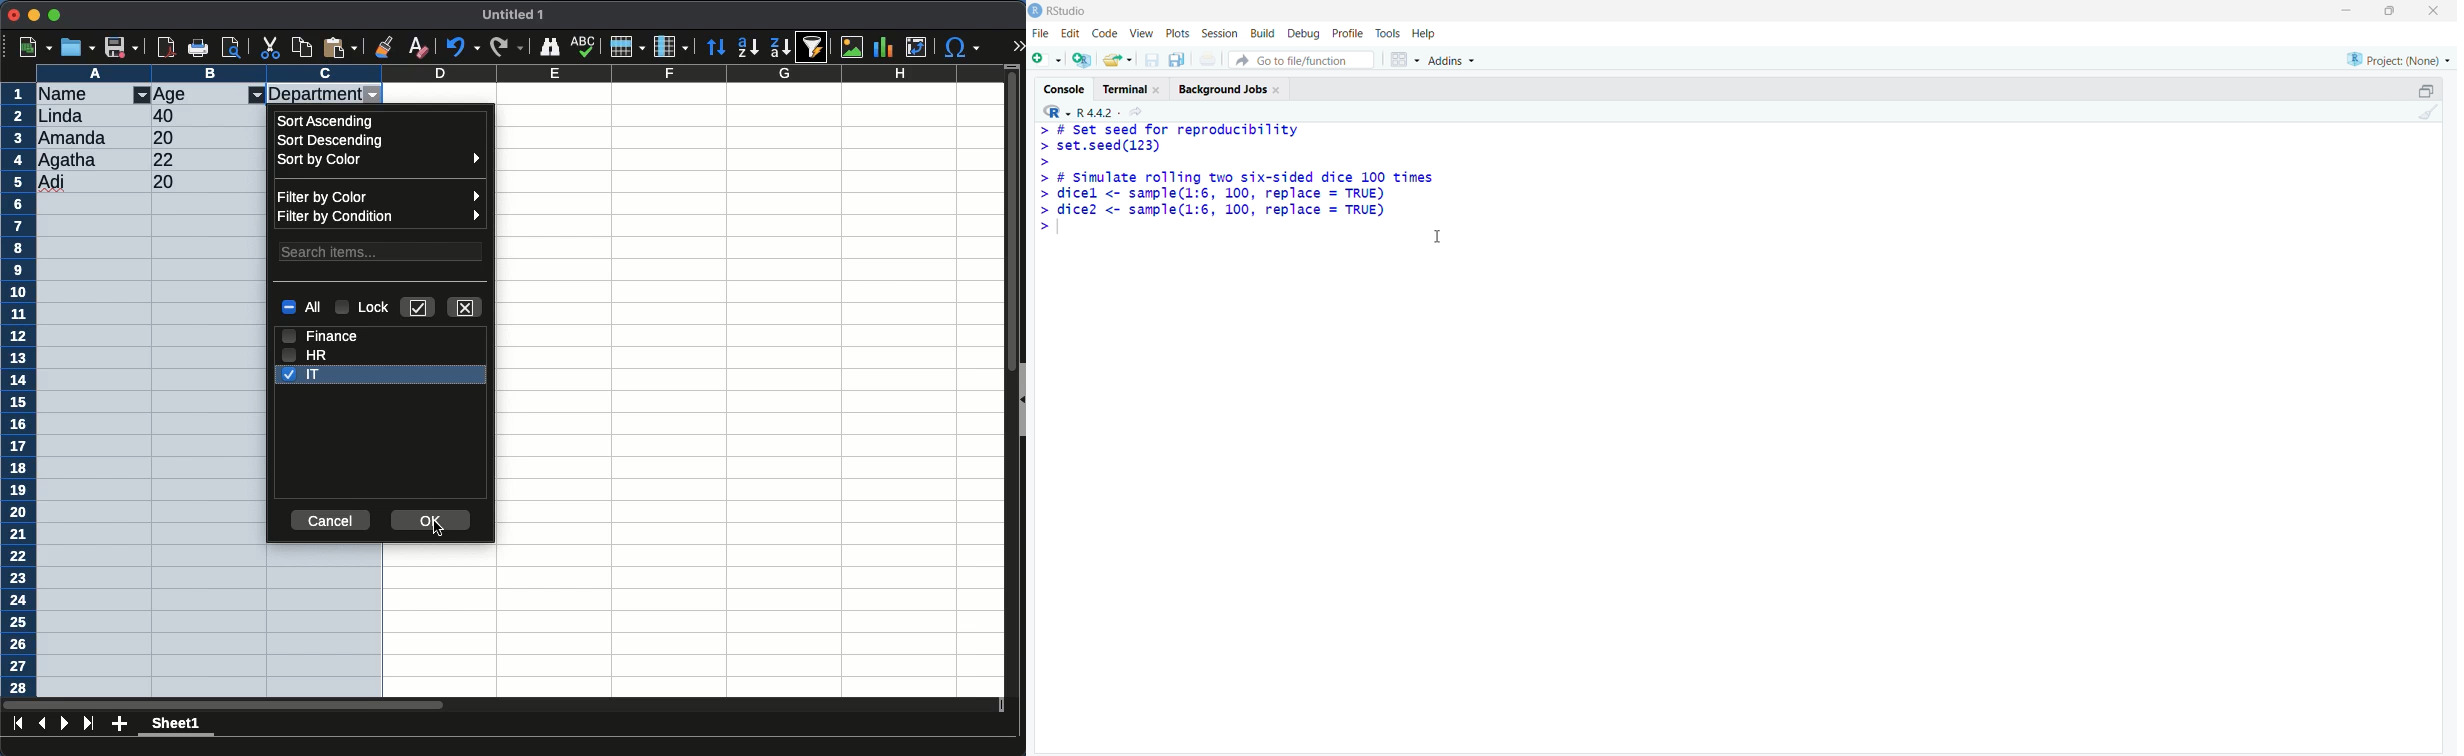  What do you see at coordinates (1064, 89) in the screenshot?
I see `cosole` at bounding box center [1064, 89].